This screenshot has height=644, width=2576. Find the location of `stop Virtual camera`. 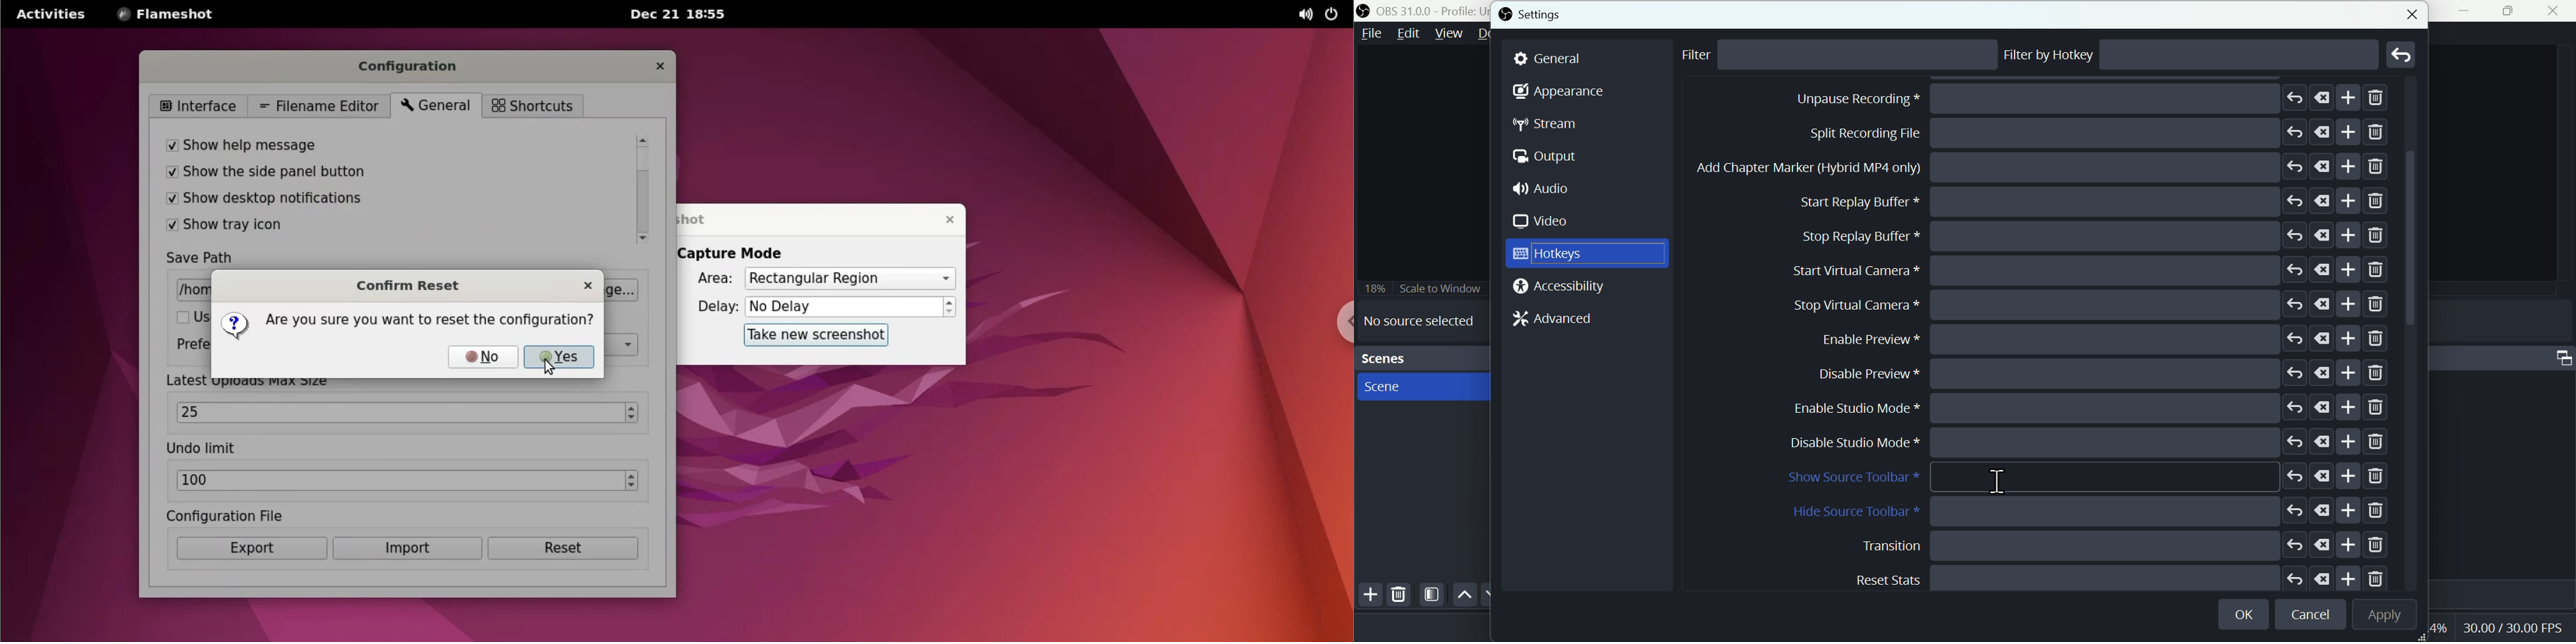

stop Virtual camera is located at coordinates (2087, 443).